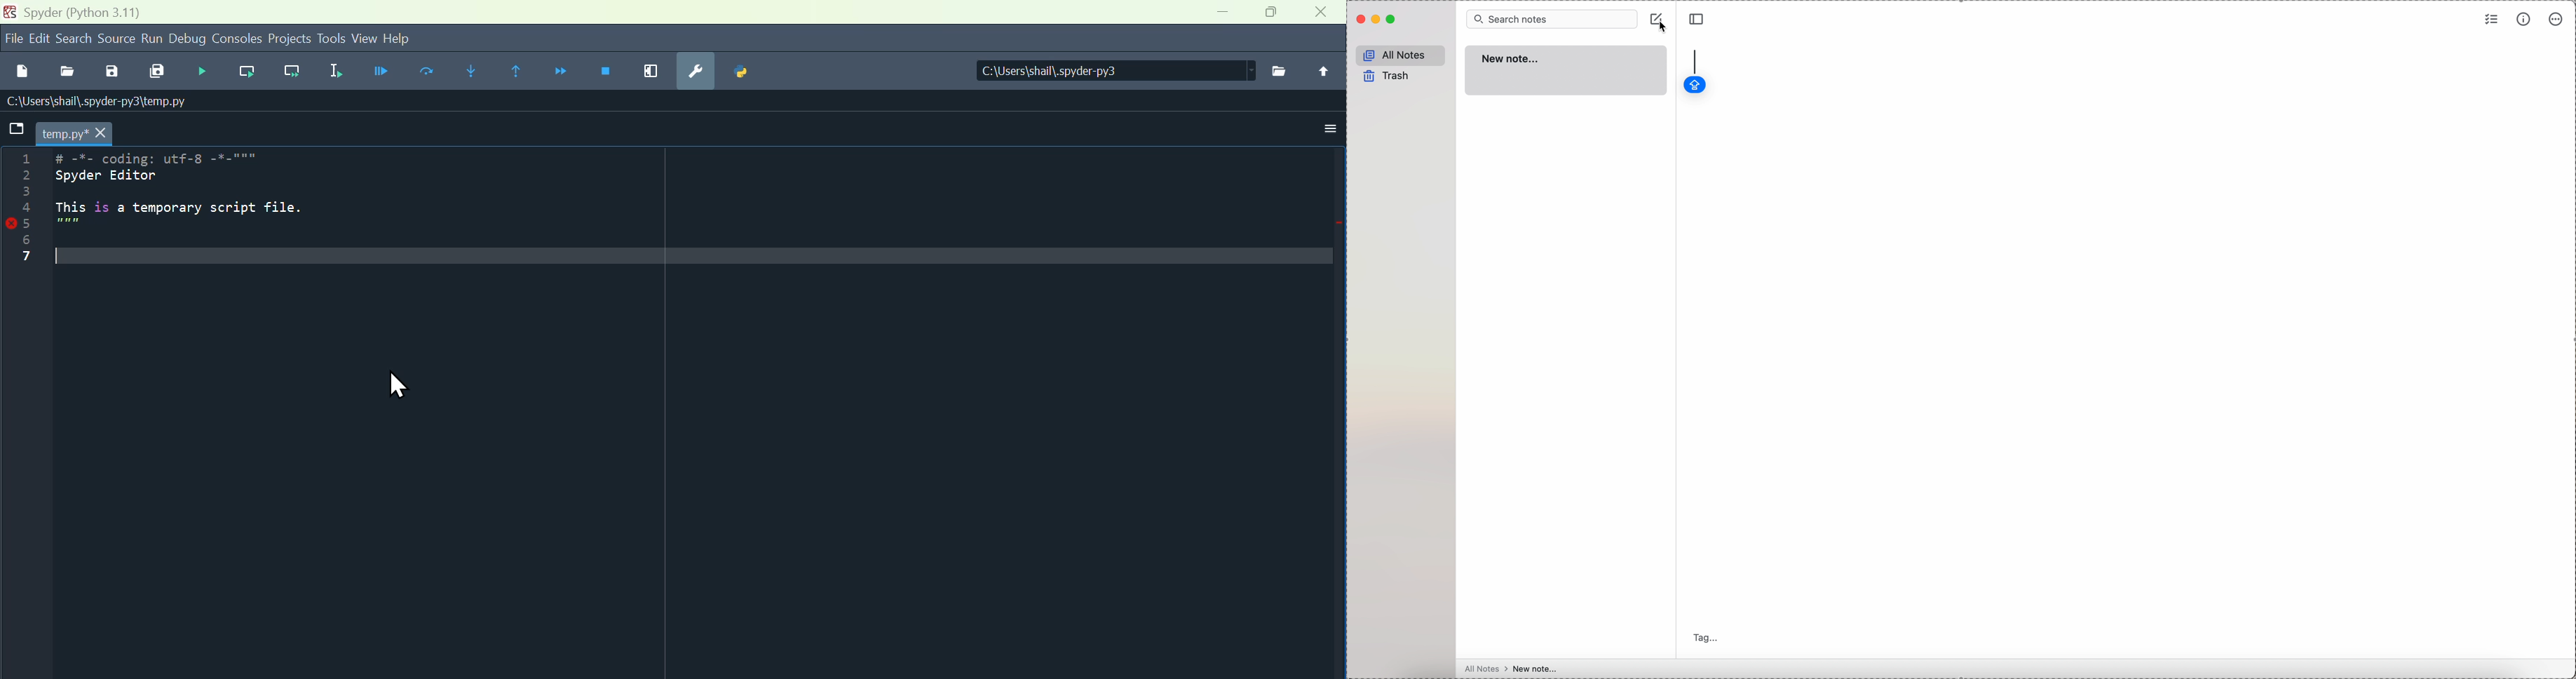 Image resolution: width=2576 pixels, height=700 pixels. I want to click on Consoles, so click(238, 37).